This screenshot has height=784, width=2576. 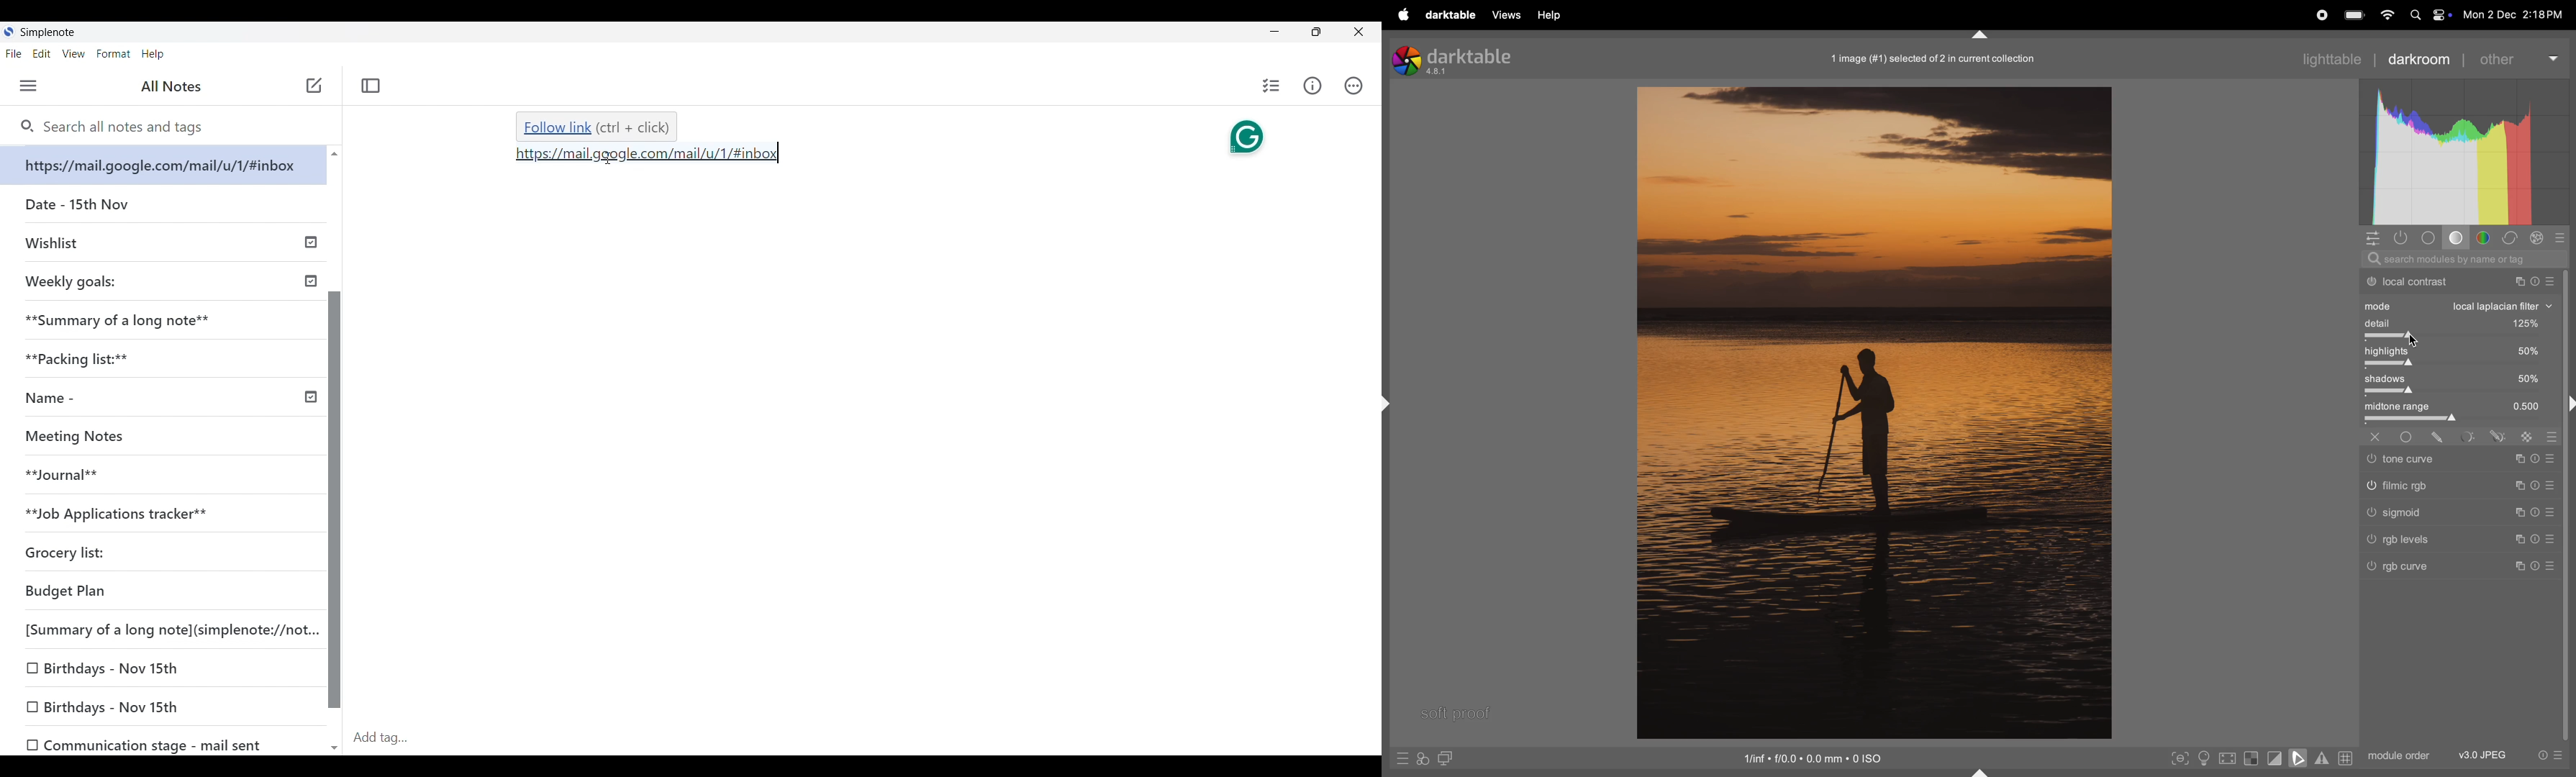 What do you see at coordinates (109, 665) in the screenshot?
I see `O Birthdays - Nov 15th` at bounding box center [109, 665].